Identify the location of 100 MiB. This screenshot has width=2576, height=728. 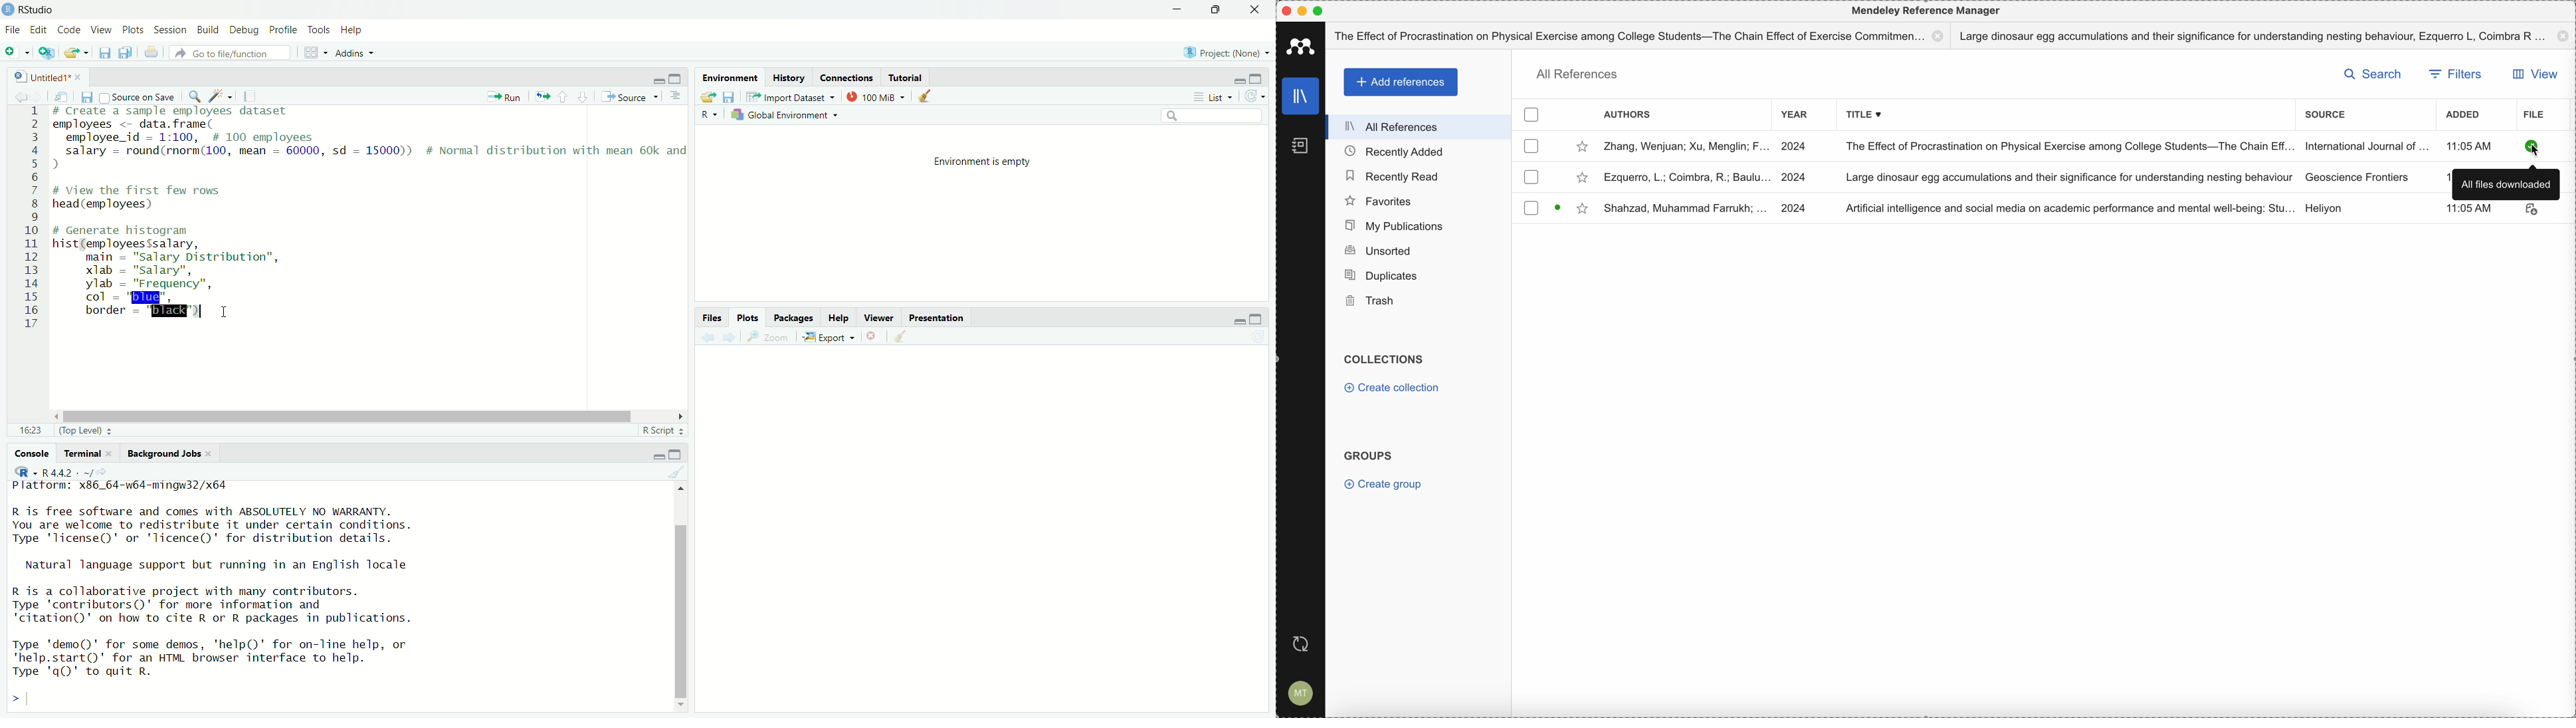
(876, 96).